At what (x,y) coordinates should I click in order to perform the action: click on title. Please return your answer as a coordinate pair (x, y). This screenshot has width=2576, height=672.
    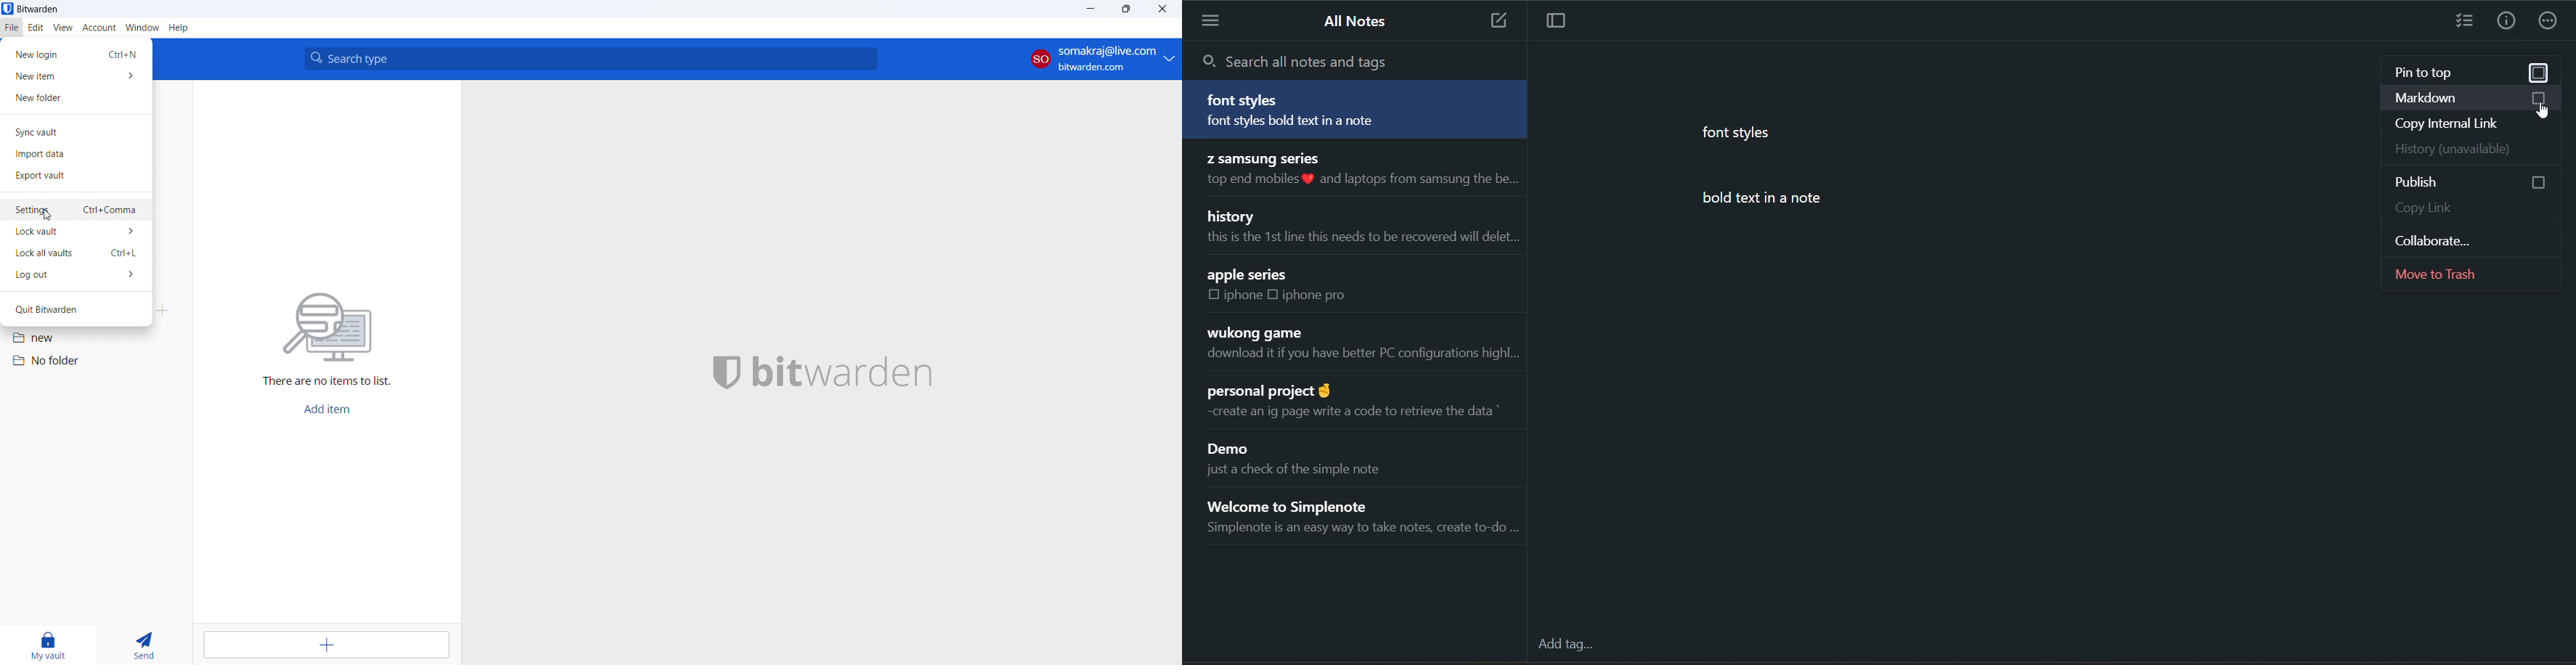
    Looking at the image, I should click on (38, 9).